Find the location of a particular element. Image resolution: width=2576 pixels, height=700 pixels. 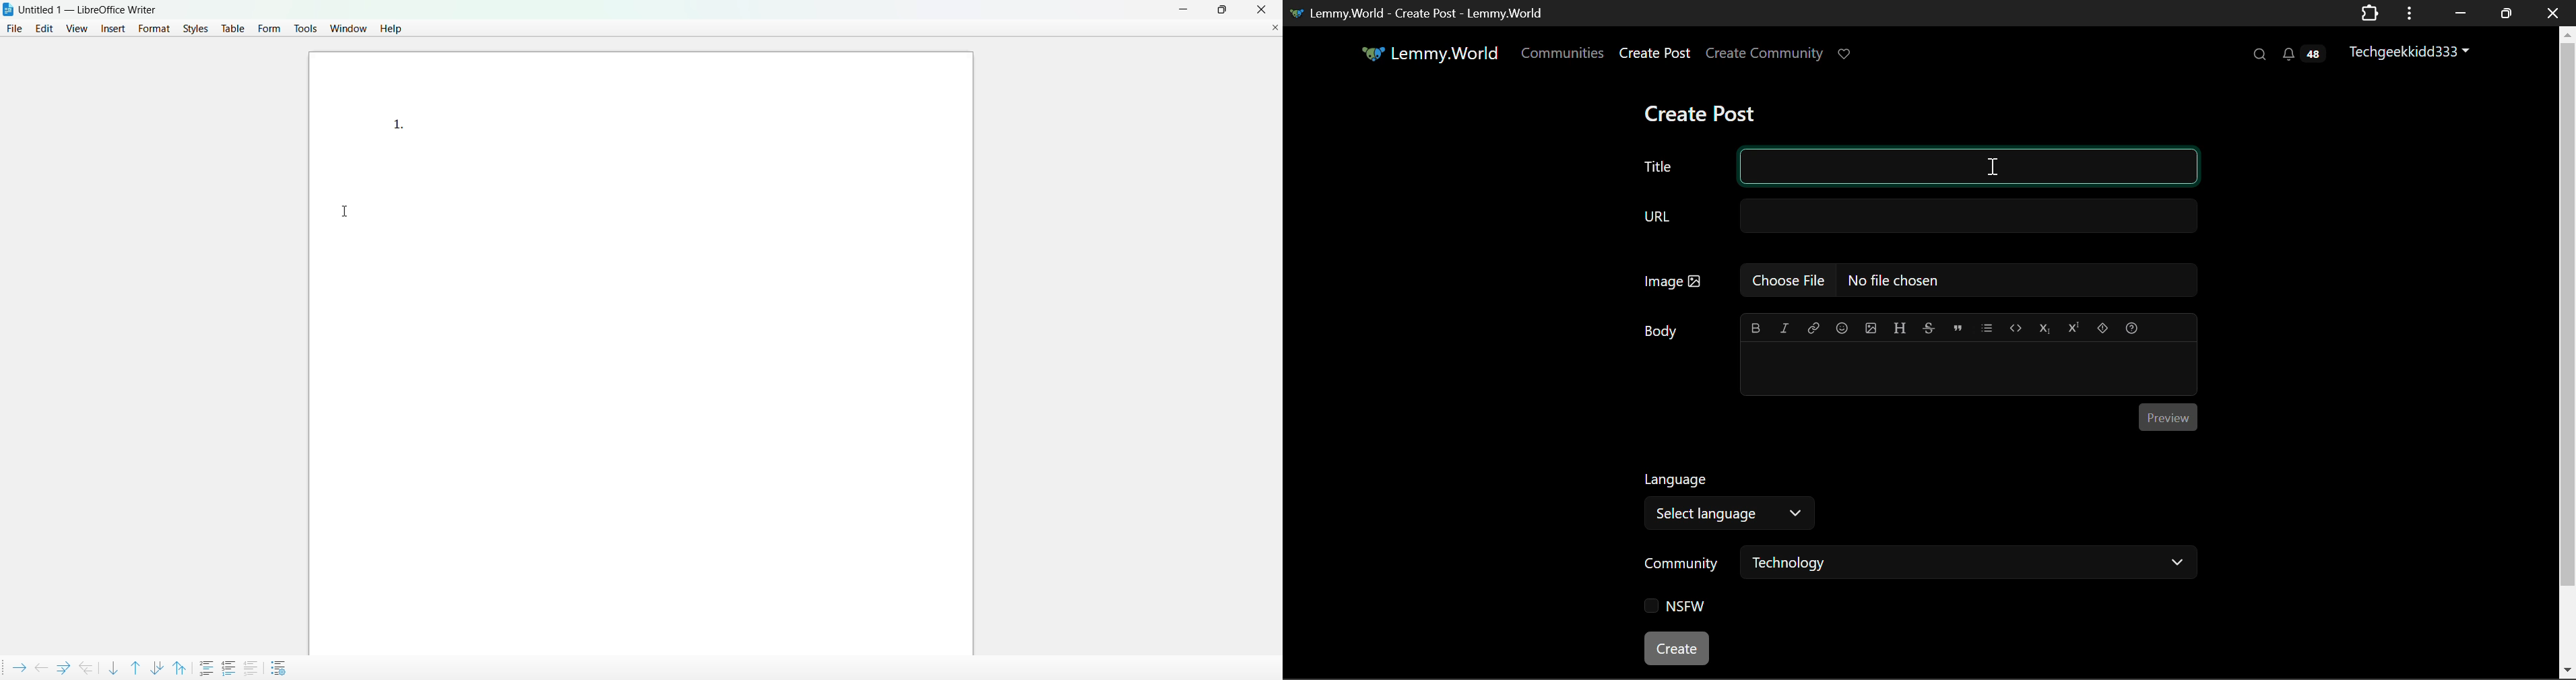

NSFW Checkbox is located at coordinates (1680, 609).